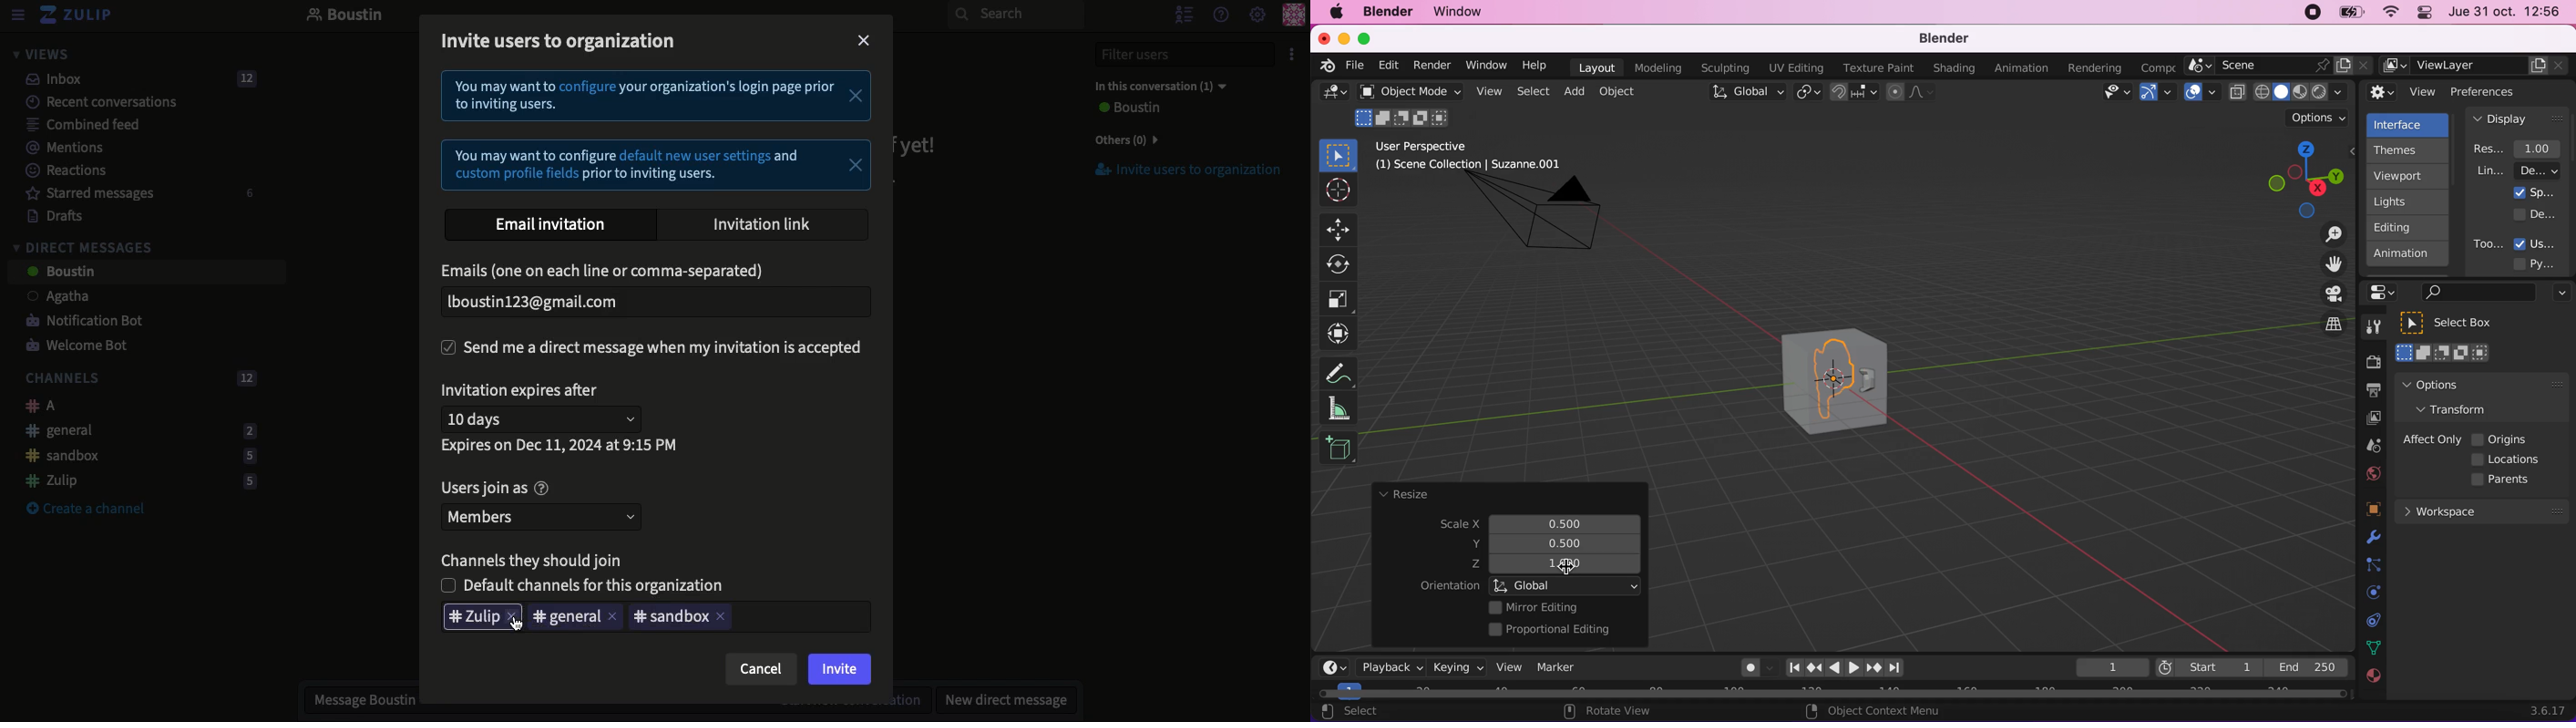 Image resolution: width=2576 pixels, height=728 pixels. Describe the element at coordinates (46, 215) in the screenshot. I see `Drafts` at that location.